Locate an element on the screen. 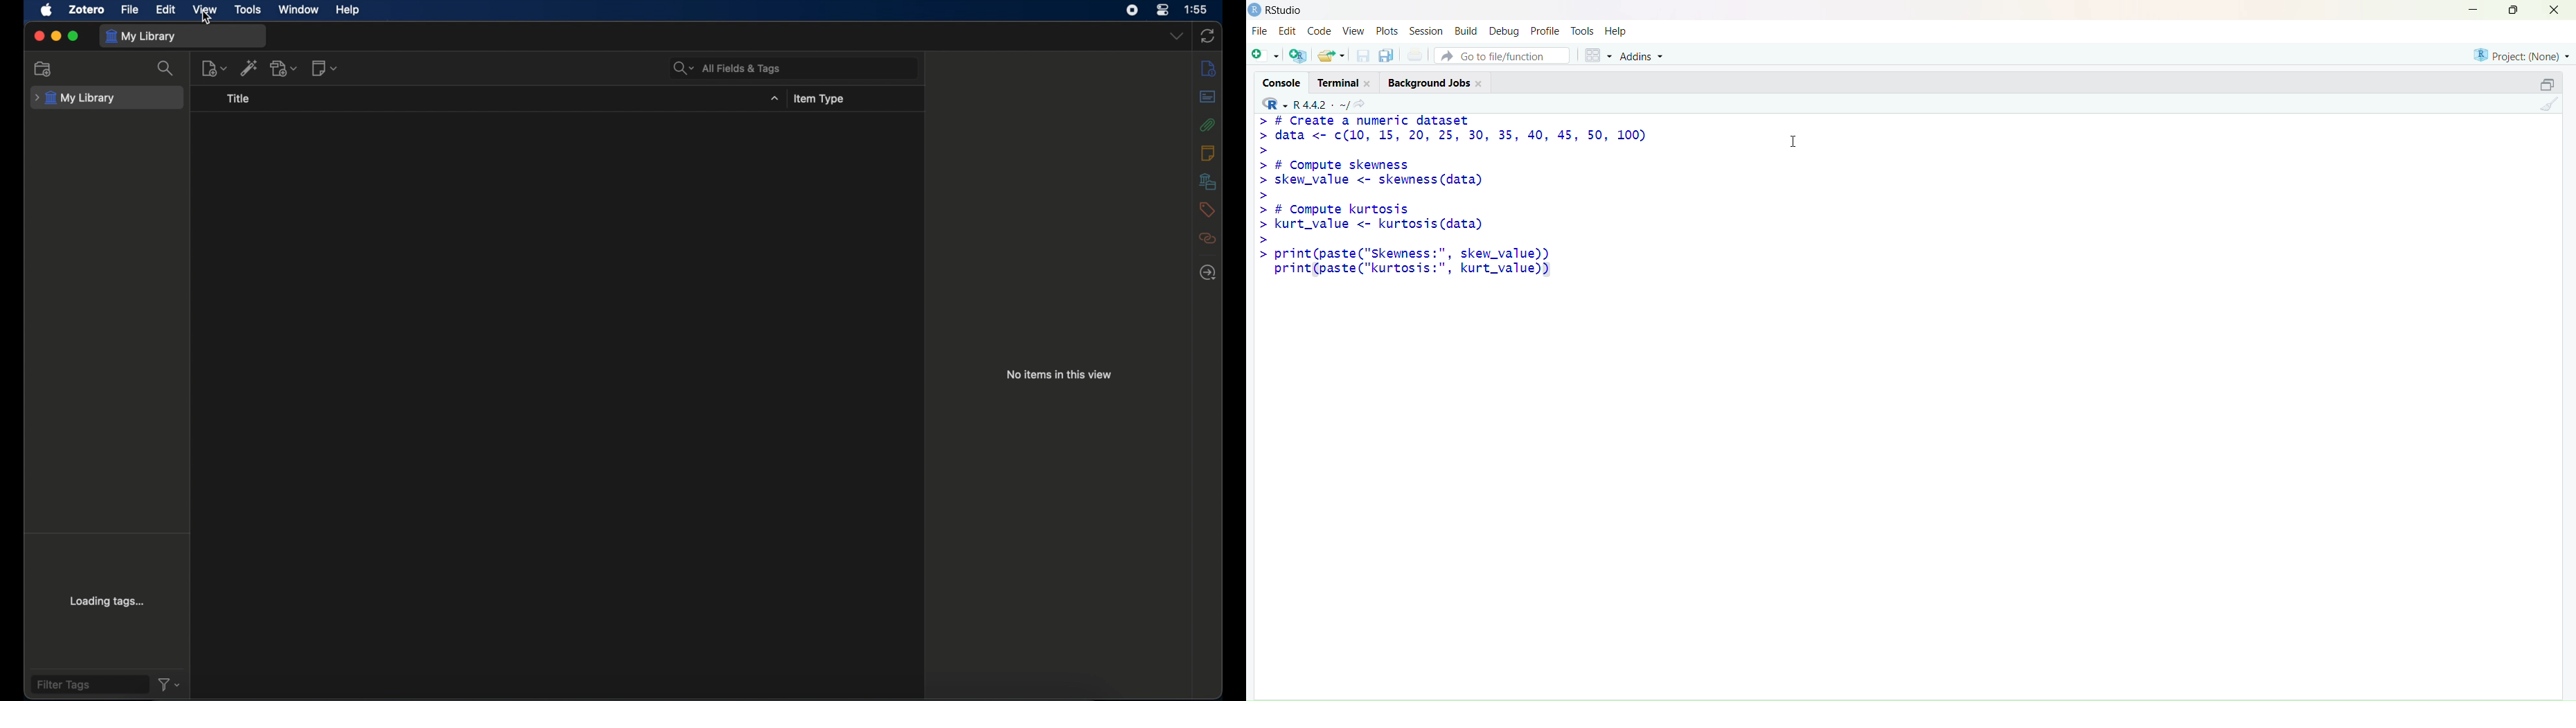 The height and width of the screenshot is (728, 2576). Background Jobs is located at coordinates (1438, 82).